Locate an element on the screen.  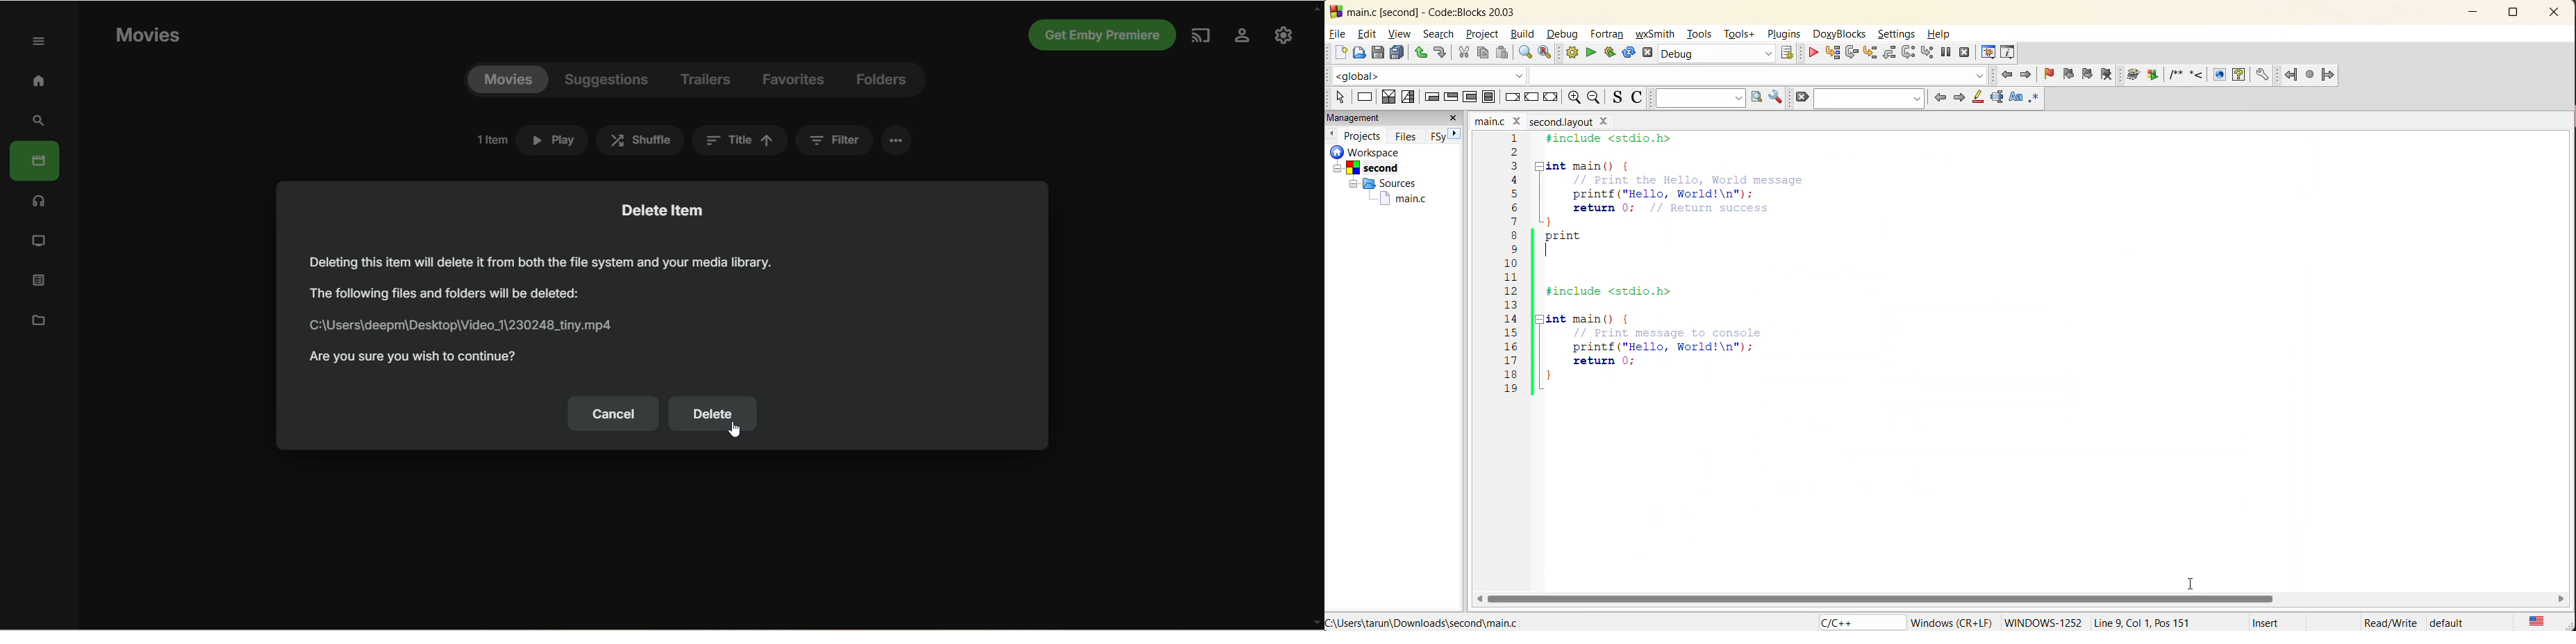
project is located at coordinates (1482, 35).